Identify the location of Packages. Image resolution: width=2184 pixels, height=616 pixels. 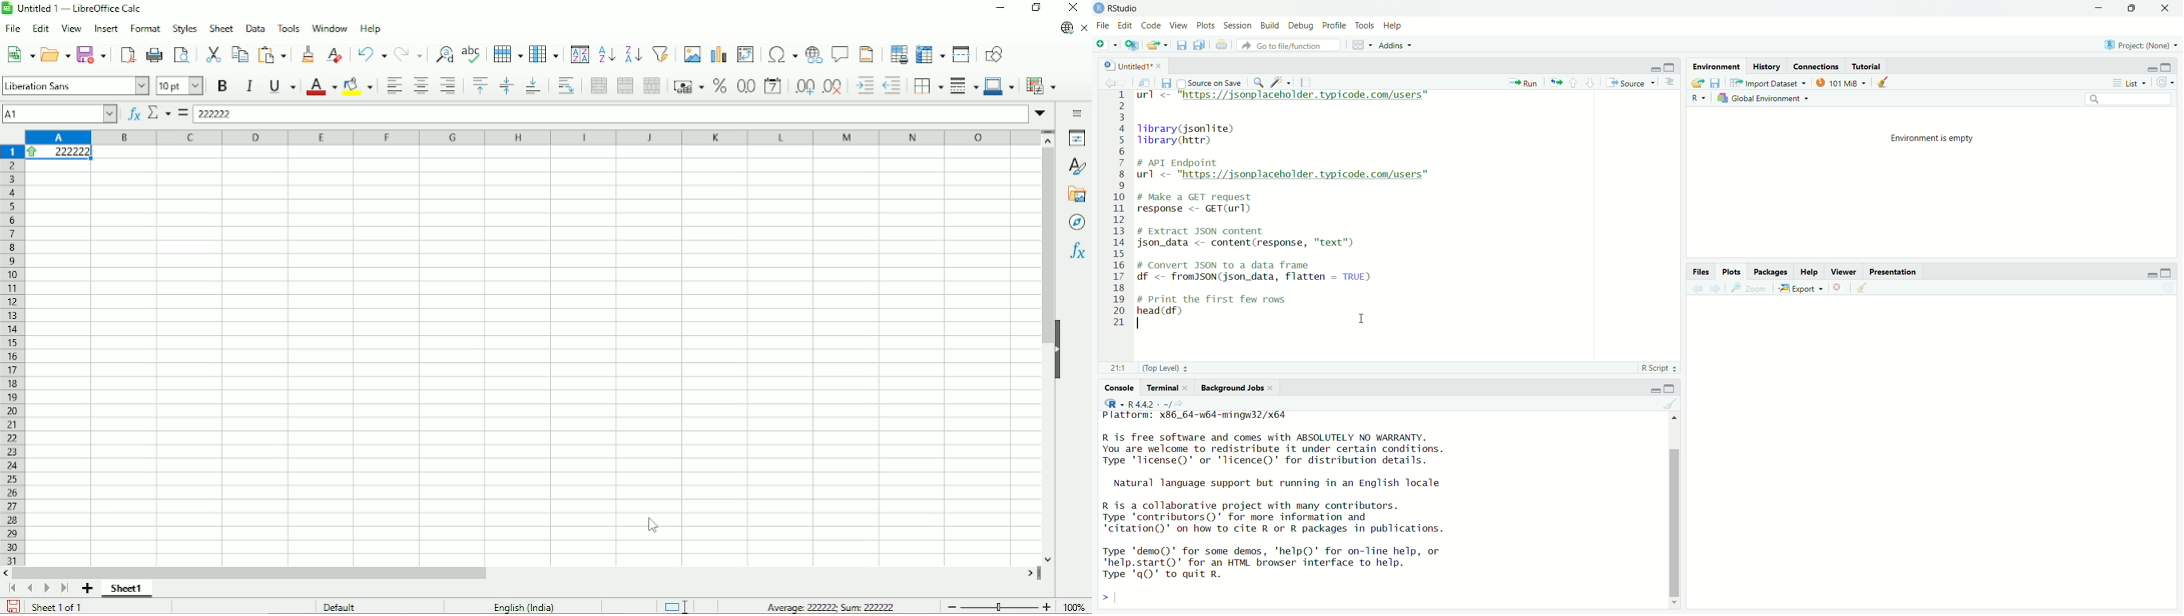
(1772, 273).